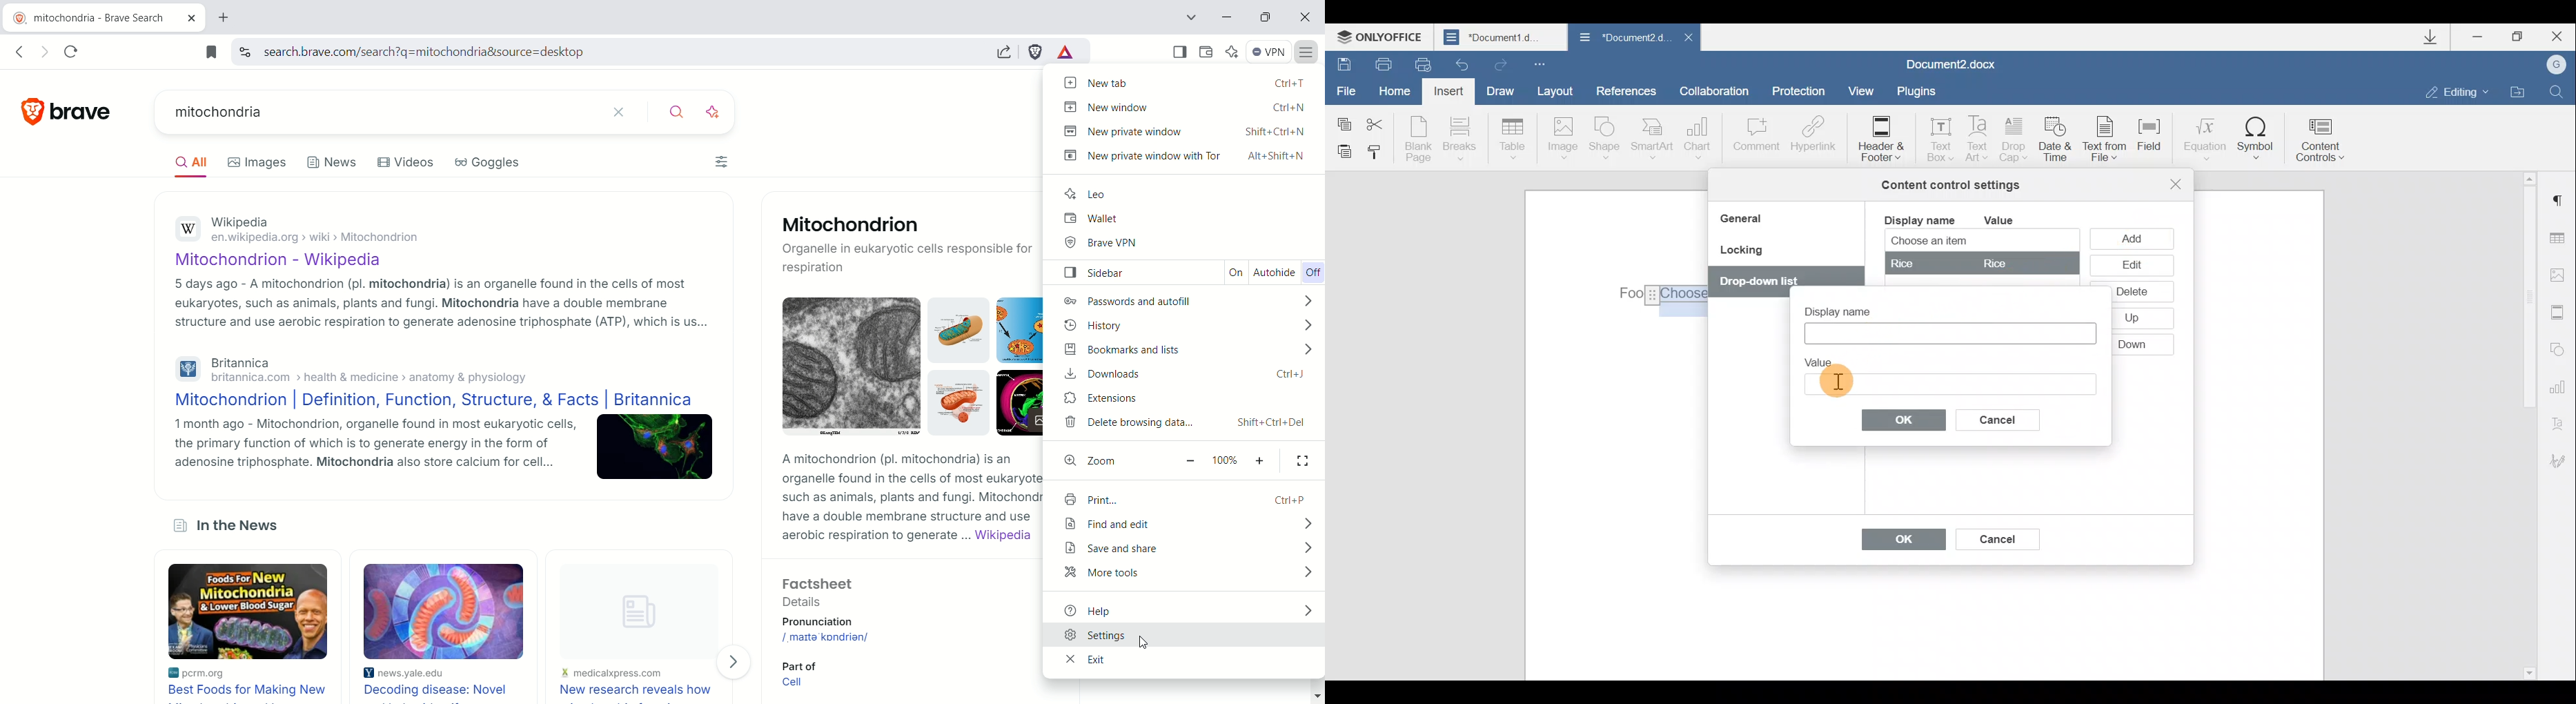  What do you see at coordinates (262, 164) in the screenshot?
I see `Images` at bounding box center [262, 164].